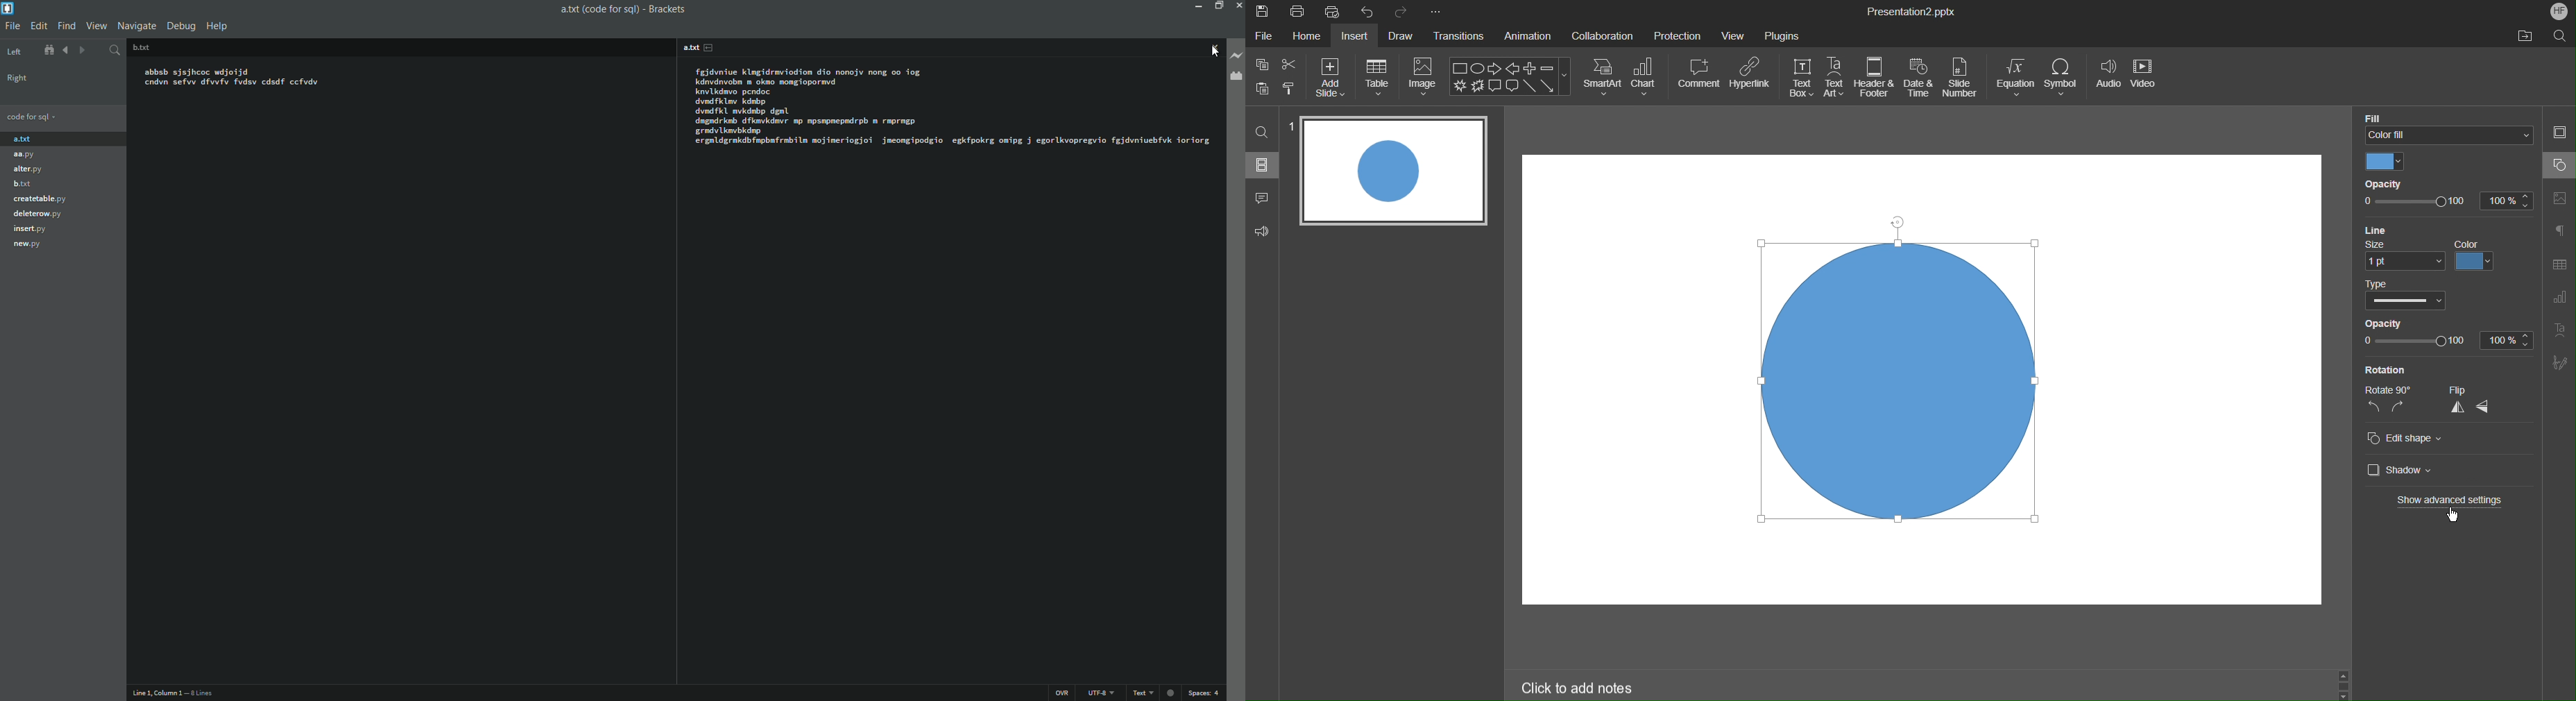 The height and width of the screenshot is (728, 2576). I want to click on Table Settings, so click(2559, 264).